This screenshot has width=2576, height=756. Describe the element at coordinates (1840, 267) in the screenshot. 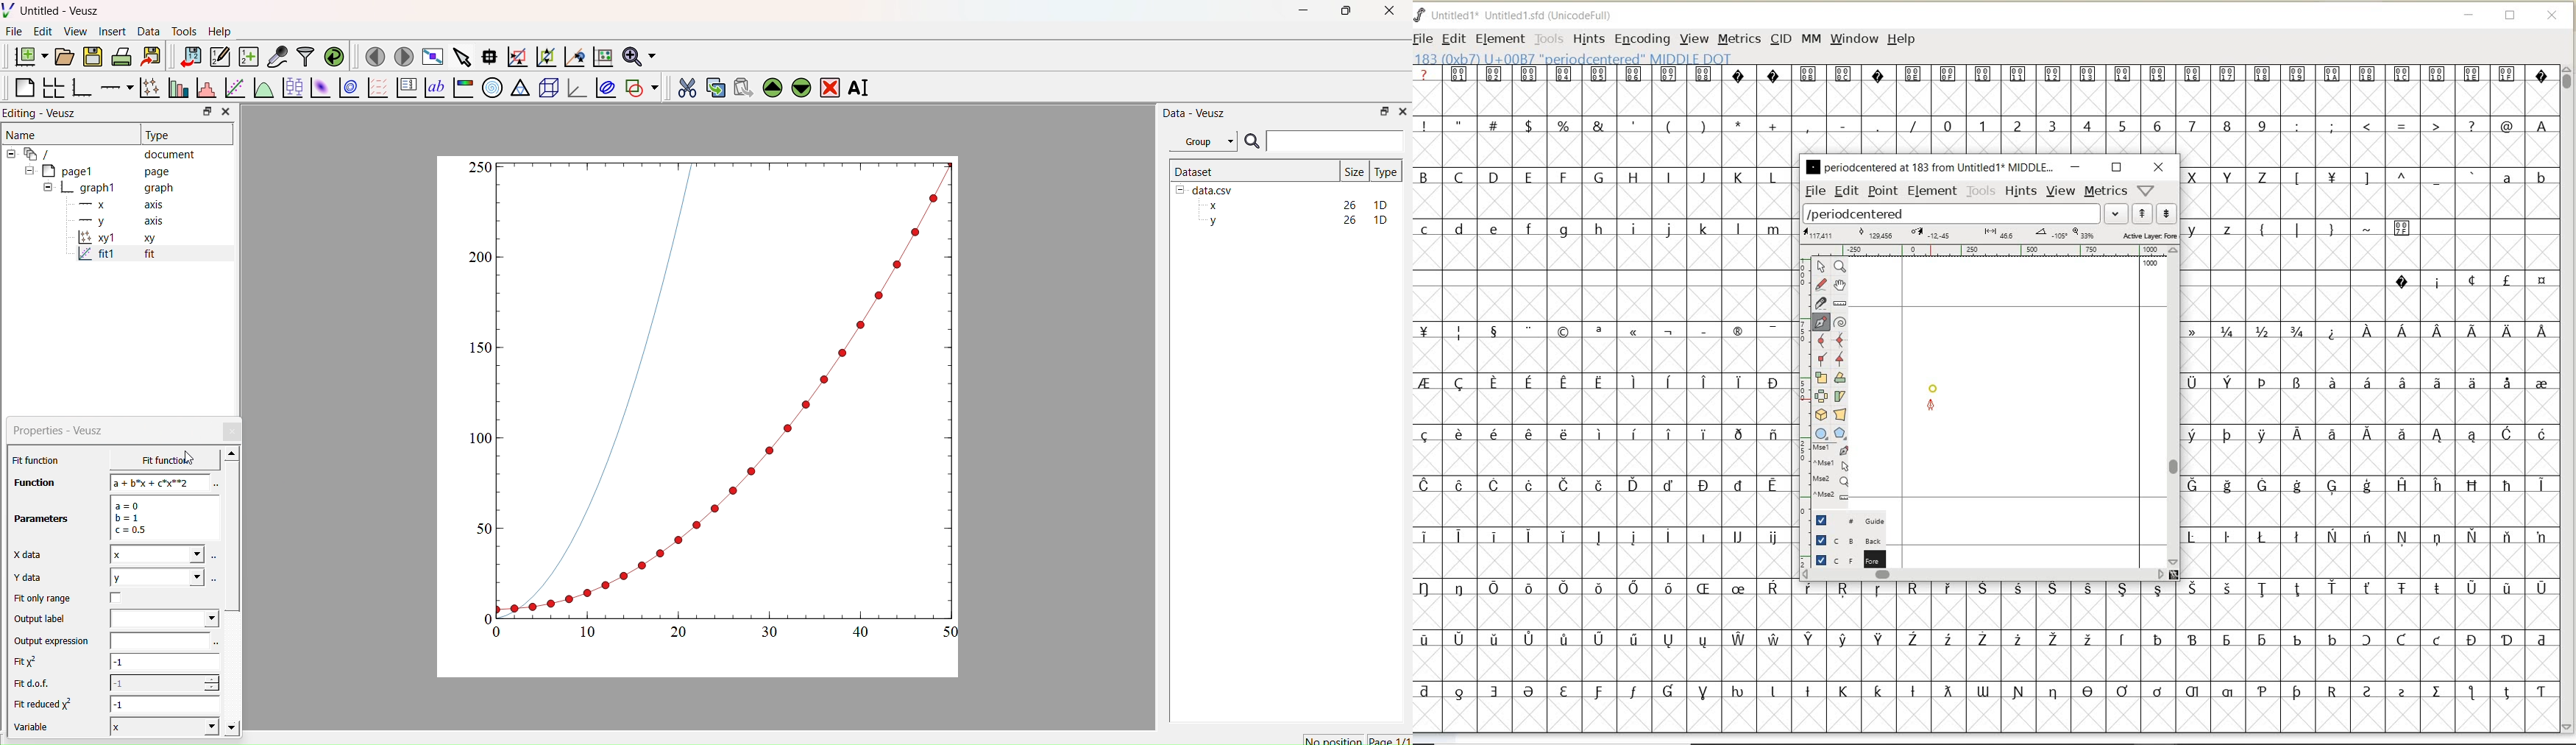

I see `Magnify` at that location.